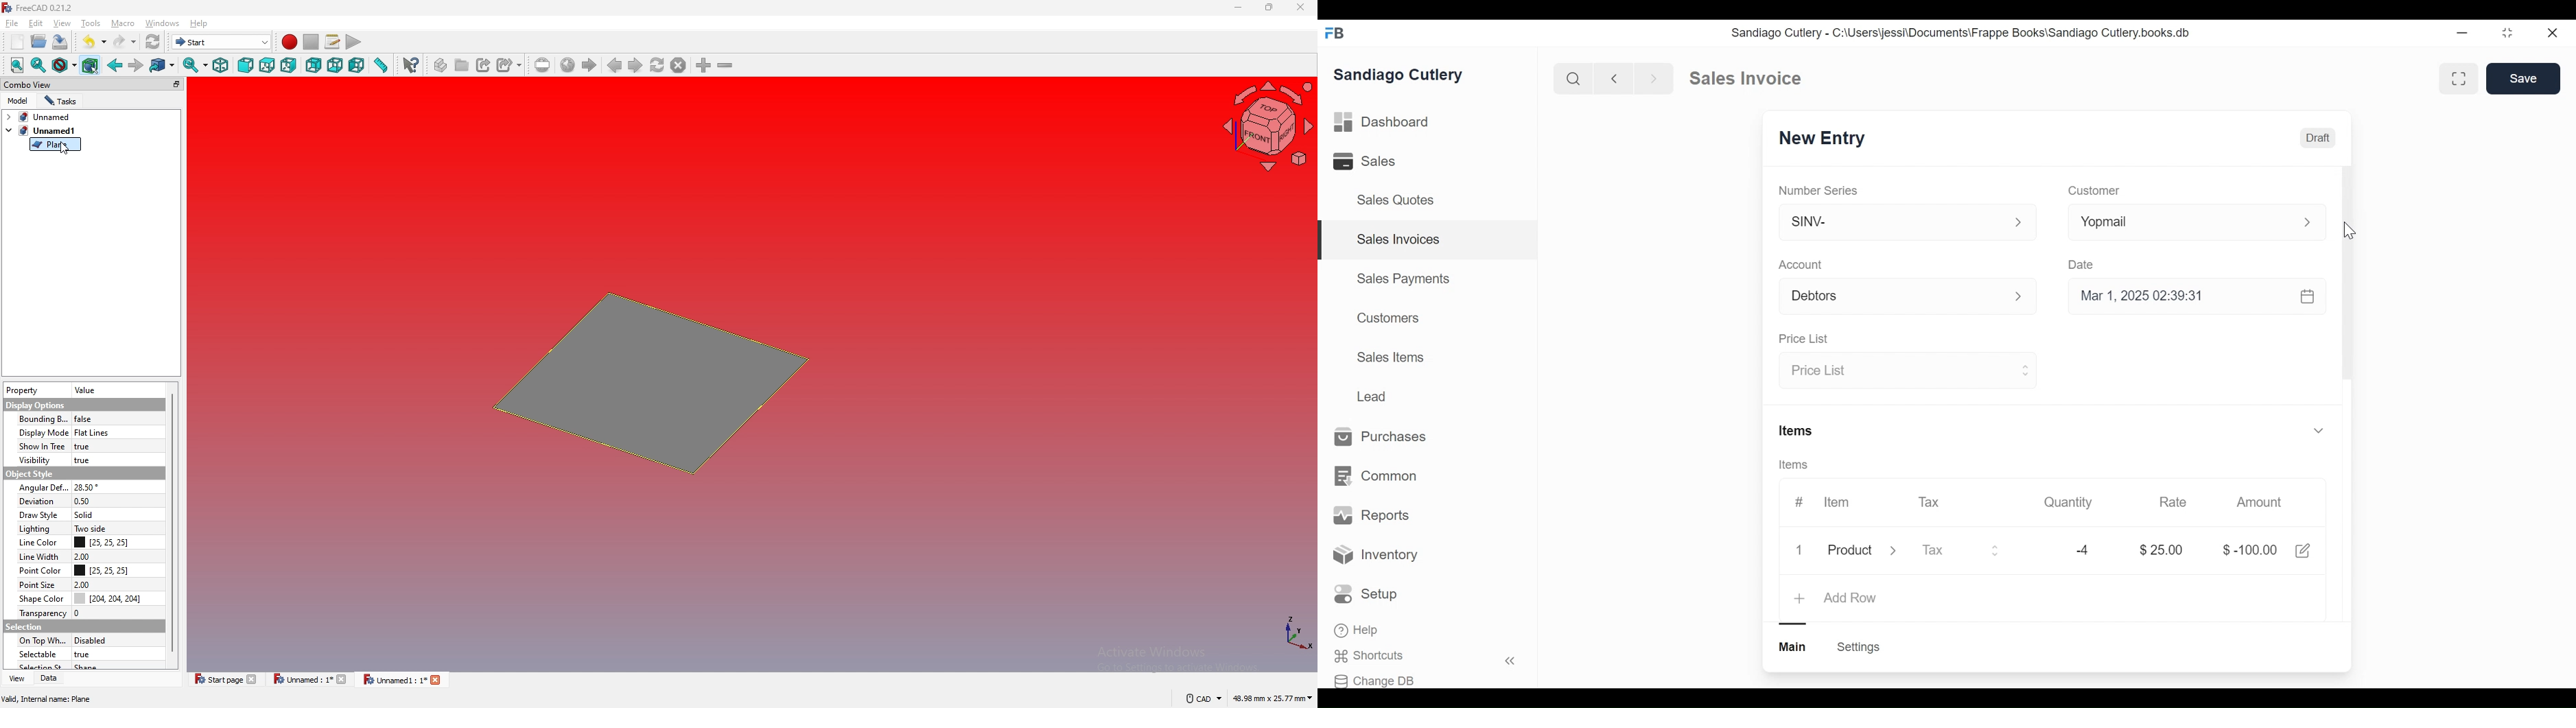  I want to click on view, so click(16, 678).